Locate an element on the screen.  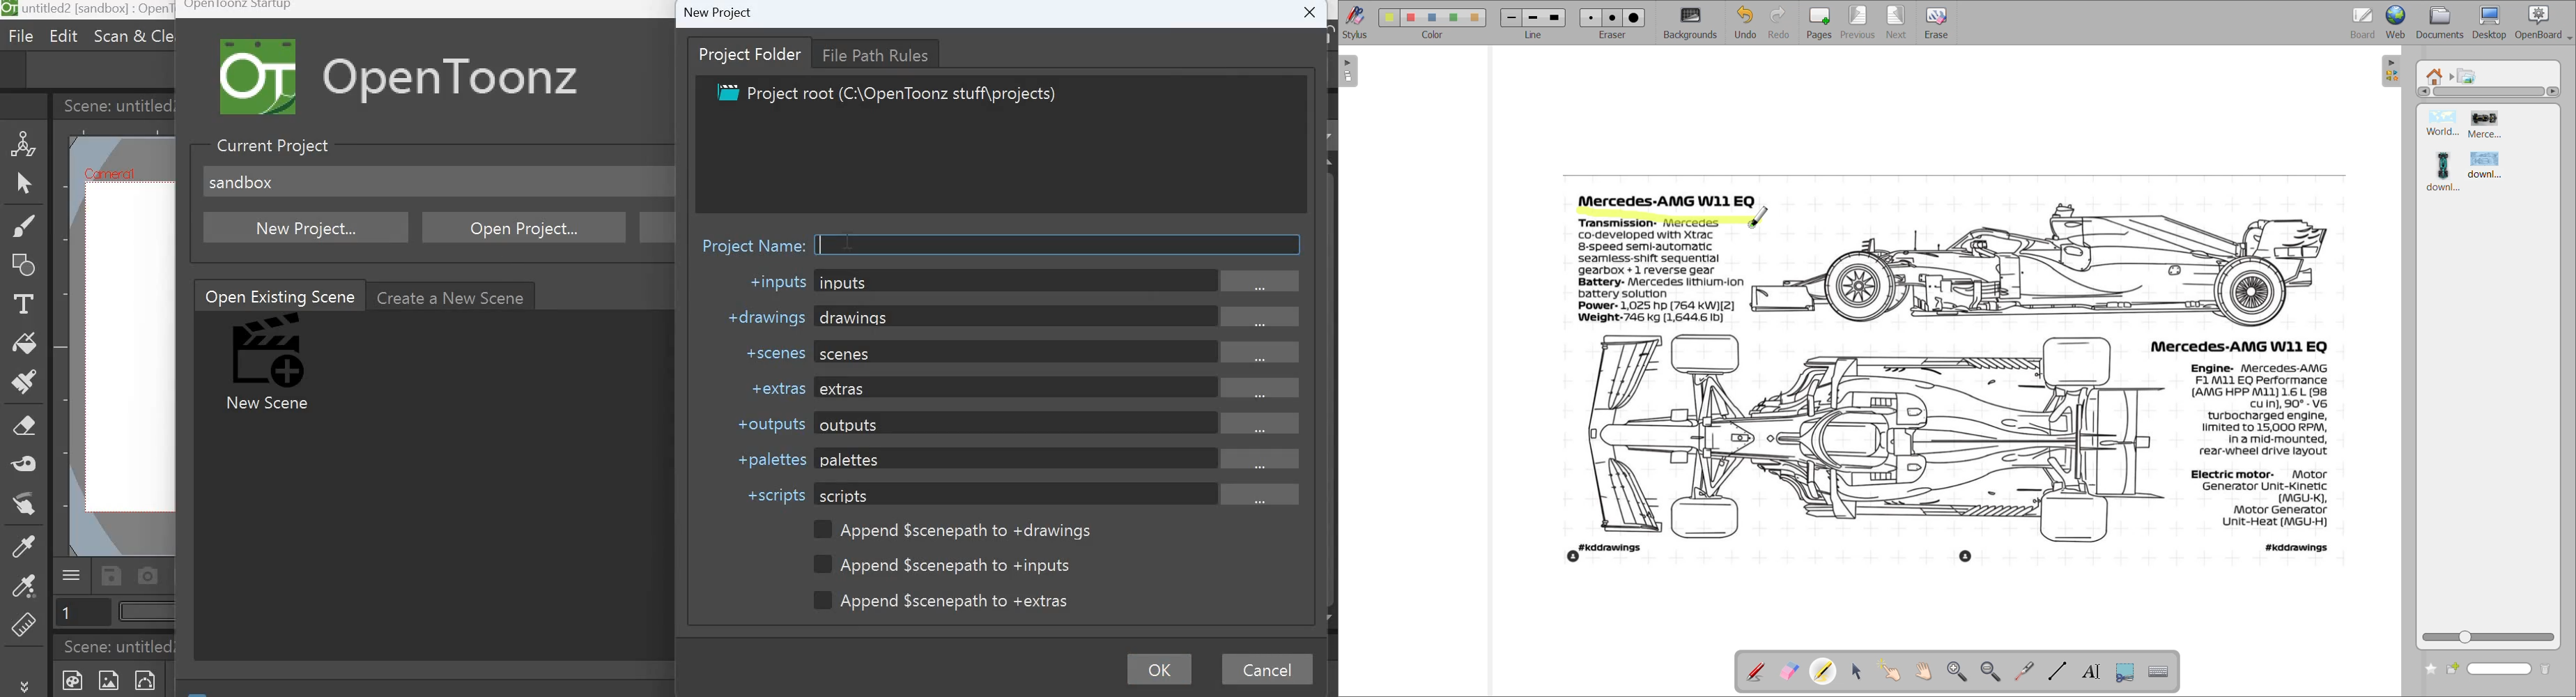
zoom out is located at coordinates (1991, 672).